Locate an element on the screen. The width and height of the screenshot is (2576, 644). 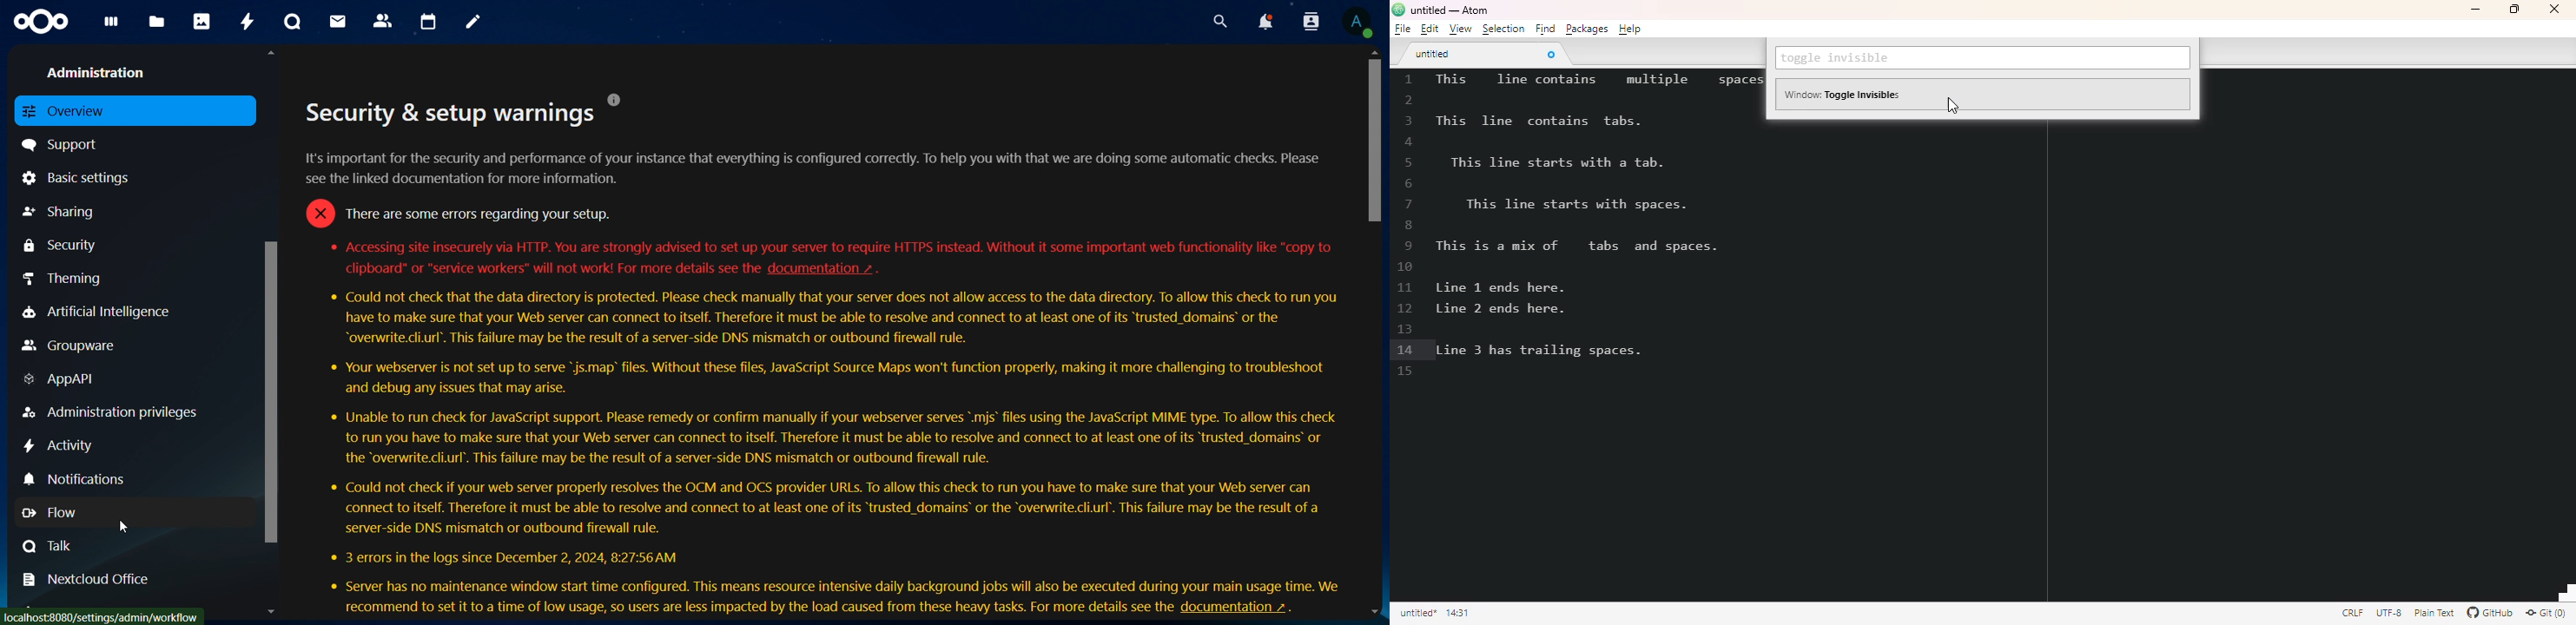
. . [J]
Security & setup warnings
It's important for the security and performance of your instance that everything is configured correctly. To help you with that we are doing some automatic checks. Please
see the linked documentation for more information.
x] There are some errors regarding your setup.

* Accessing site insecurely via HTTP. You are strongly advised to set up your server to require HTTPS instead. Without it some important web functionality like “copy to
clipboard” or "service workers" will not work! For more details see the documentation ~ .

* Could not check that the data directory is protected. Please check manually that your server does not allow access to the data directory. To allow this check to run you
have to make sure that your Web server can connect to itself. Therefore it must be able to resolve and connect to at least one of its “trusted_domains™ or the
“overwrite.cli.url”. This failure may be the result of a server-side DNS mismatch or outbound firewall rule.

* Your webserver is not set up to serve "js.map’ files. Without these files, JavaScript Source Maps won't function properly, making it more challenging to troubleshoot
and debug any issues that may arise.

* Unable to run check for JavaScript support. Please remedy or confirm manually if your webserver serves "mjs’ files using the JavaScript MIME type. To allow this check
to run you have to make sure that your Web server can connect to itself. Therefore it must be able to resolve and connect to at least one of its “trusted_domains’ or

] the “overwrite.cli.url’. This failure may be the result of a server-side DNS mismatch or outbound firewall rule.

* Could not check if your web server properly resolves the OCM and OCS provider URLs. To allow this check to run you have to make sure that your Web server can
connect to itself. Therefore it must be able to resolve and connect to at least one of its “trusted_domains’ or the “overwrite.cli.url’. This failure may be the result of a
server-side DNS mismatch or outbound firewall rule.

* 3 errors in the logs since December 2, 2024, 8:27:56 AM

* Server has no maintenance window start time configured. This means resource intensive daily background jobs will also be executed during your main usage time. We

~ recommend to set it to a time of low usage, so users are less impacted by the load caused from these heavy tasks. For more details see the documentation ~ . is located at coordinates (829, 334).